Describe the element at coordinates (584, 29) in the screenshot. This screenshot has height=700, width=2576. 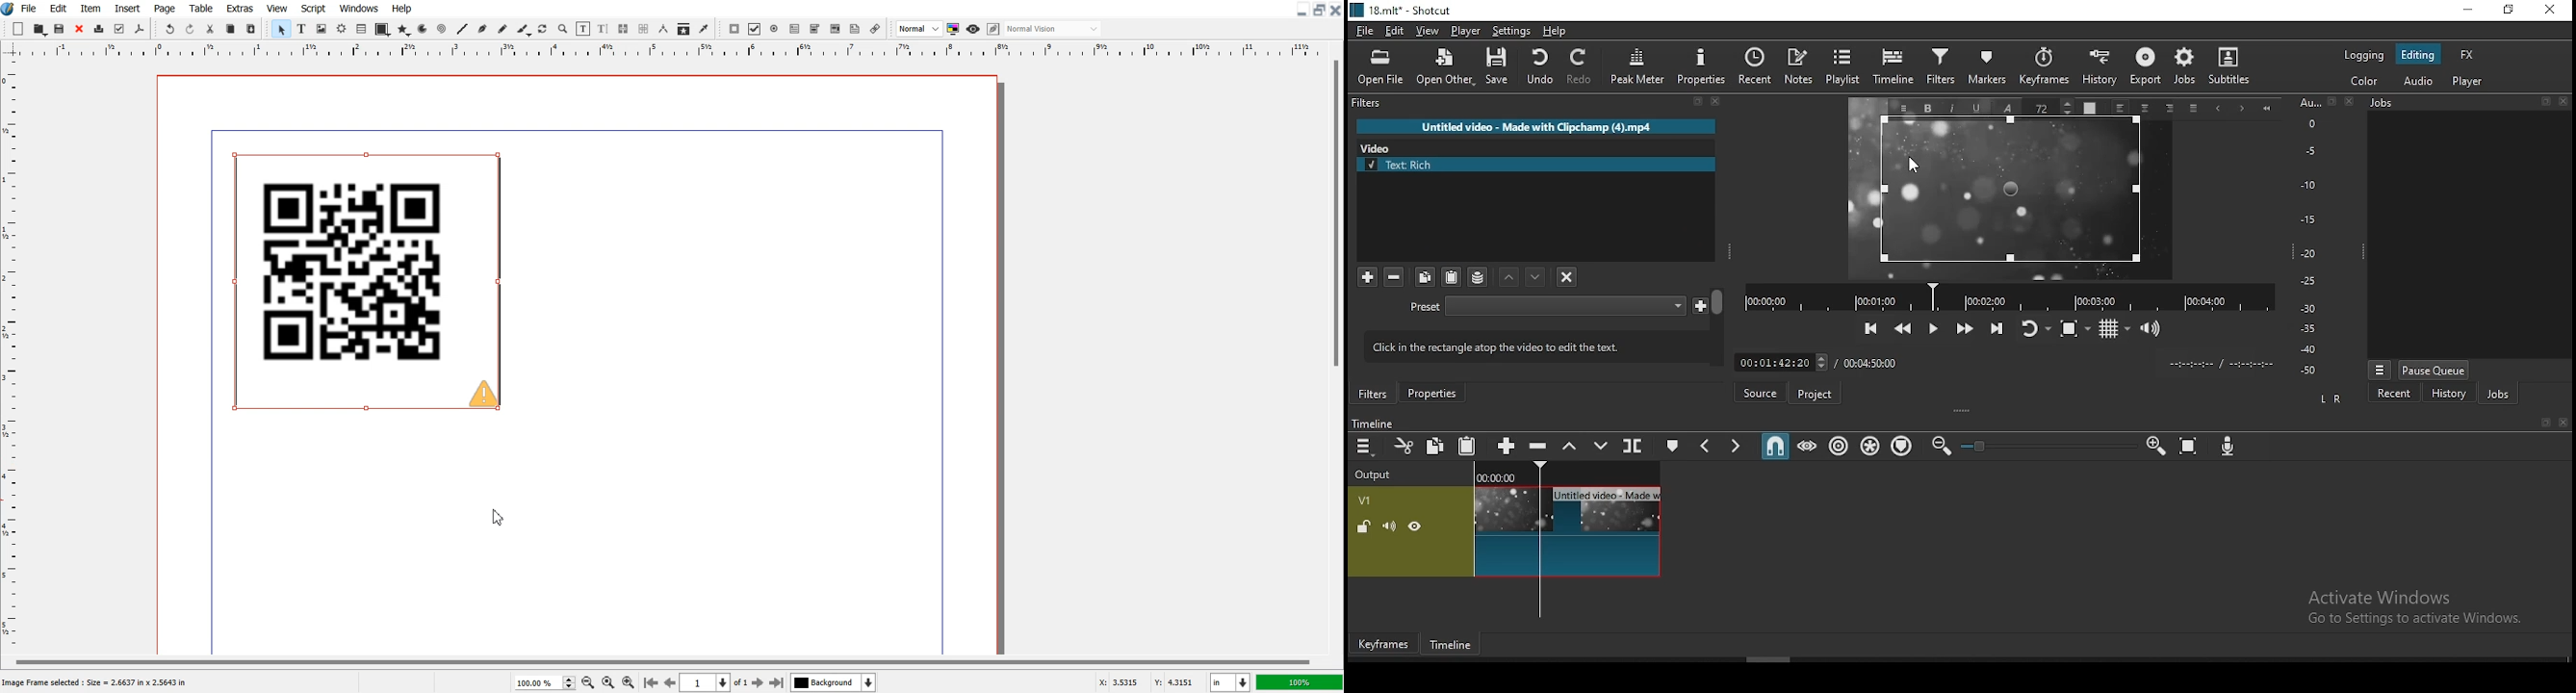
I see `Edit Content of Frame` at that location.